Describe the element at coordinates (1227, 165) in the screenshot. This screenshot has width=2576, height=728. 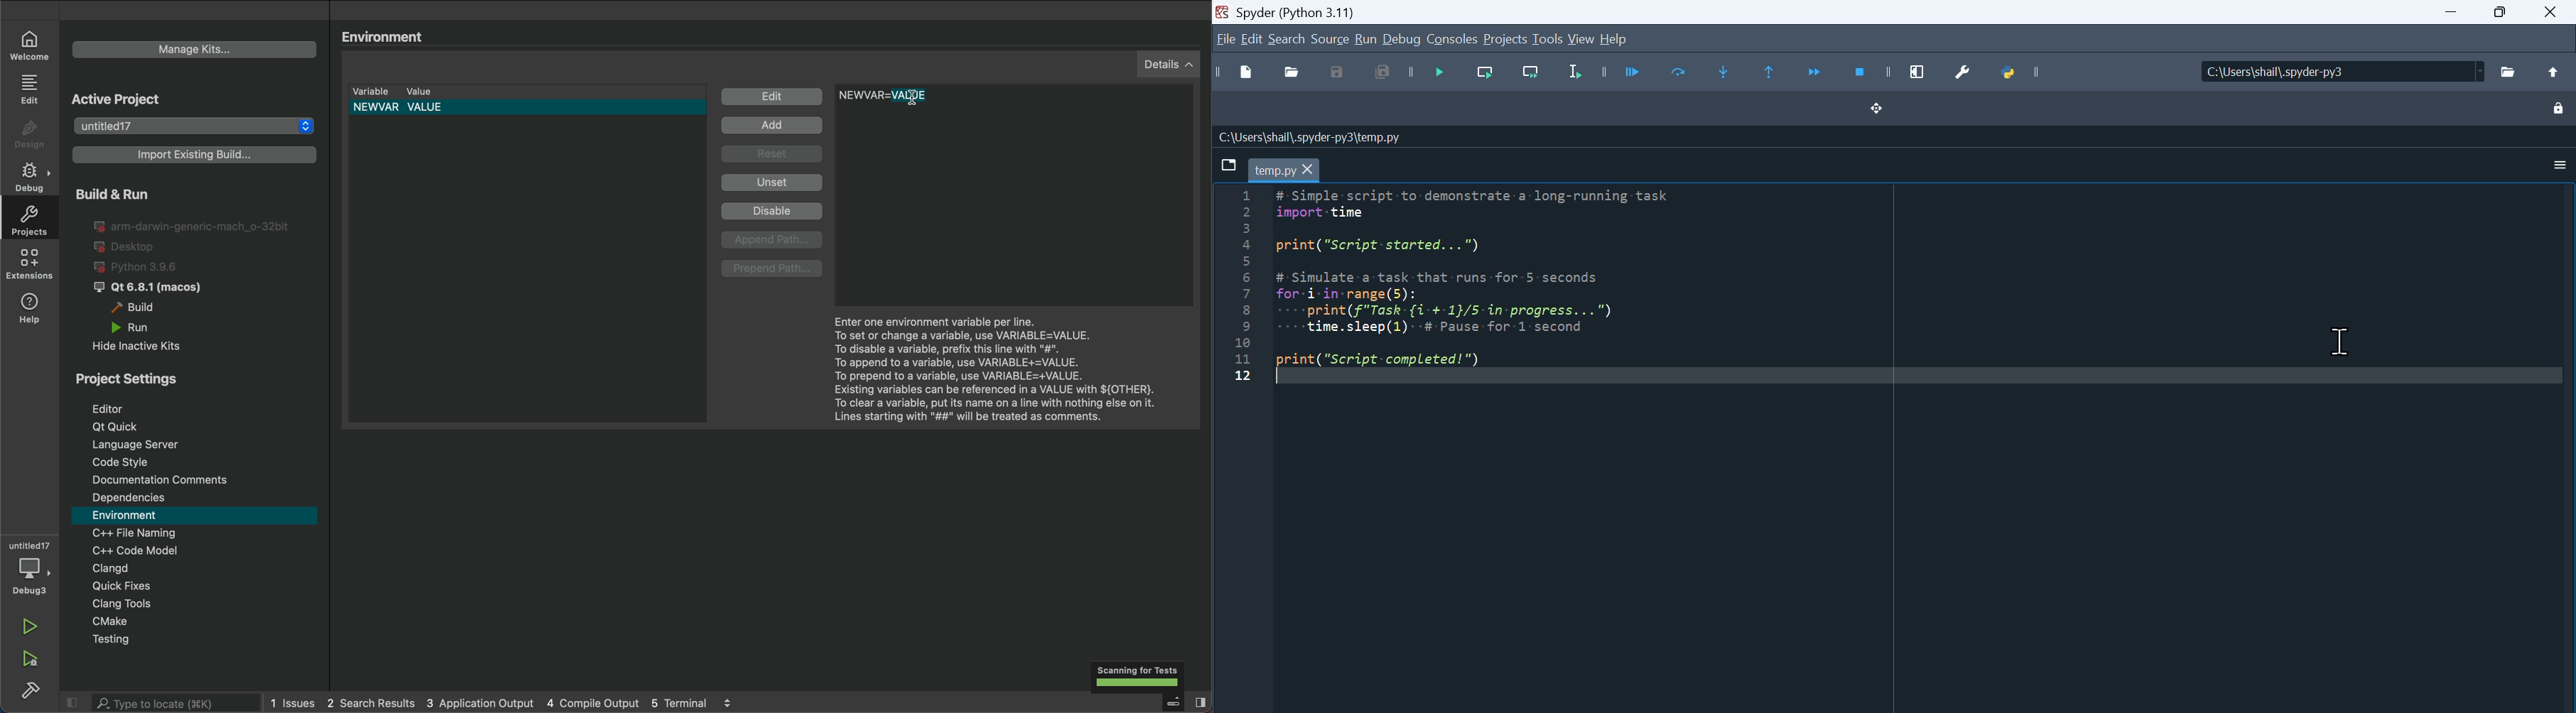
I see `Browse Tabs` at that location.